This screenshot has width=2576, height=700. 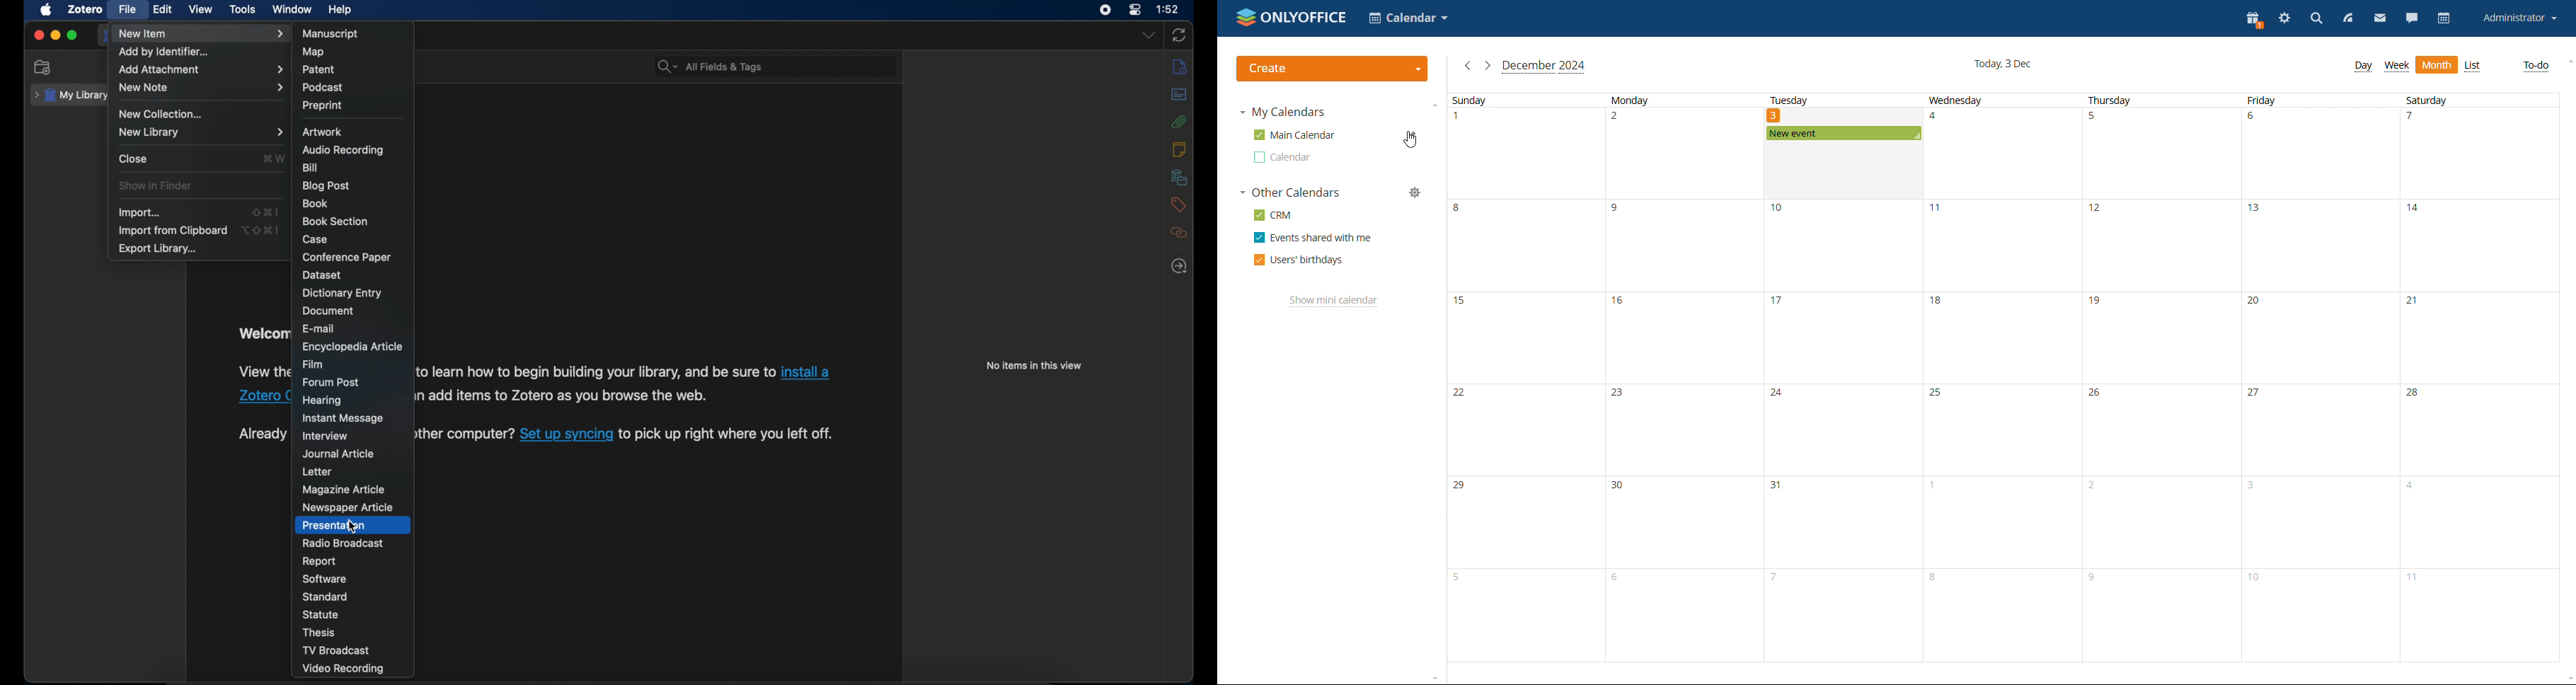 I want to click on audio recording, so click(x=342, y=150).